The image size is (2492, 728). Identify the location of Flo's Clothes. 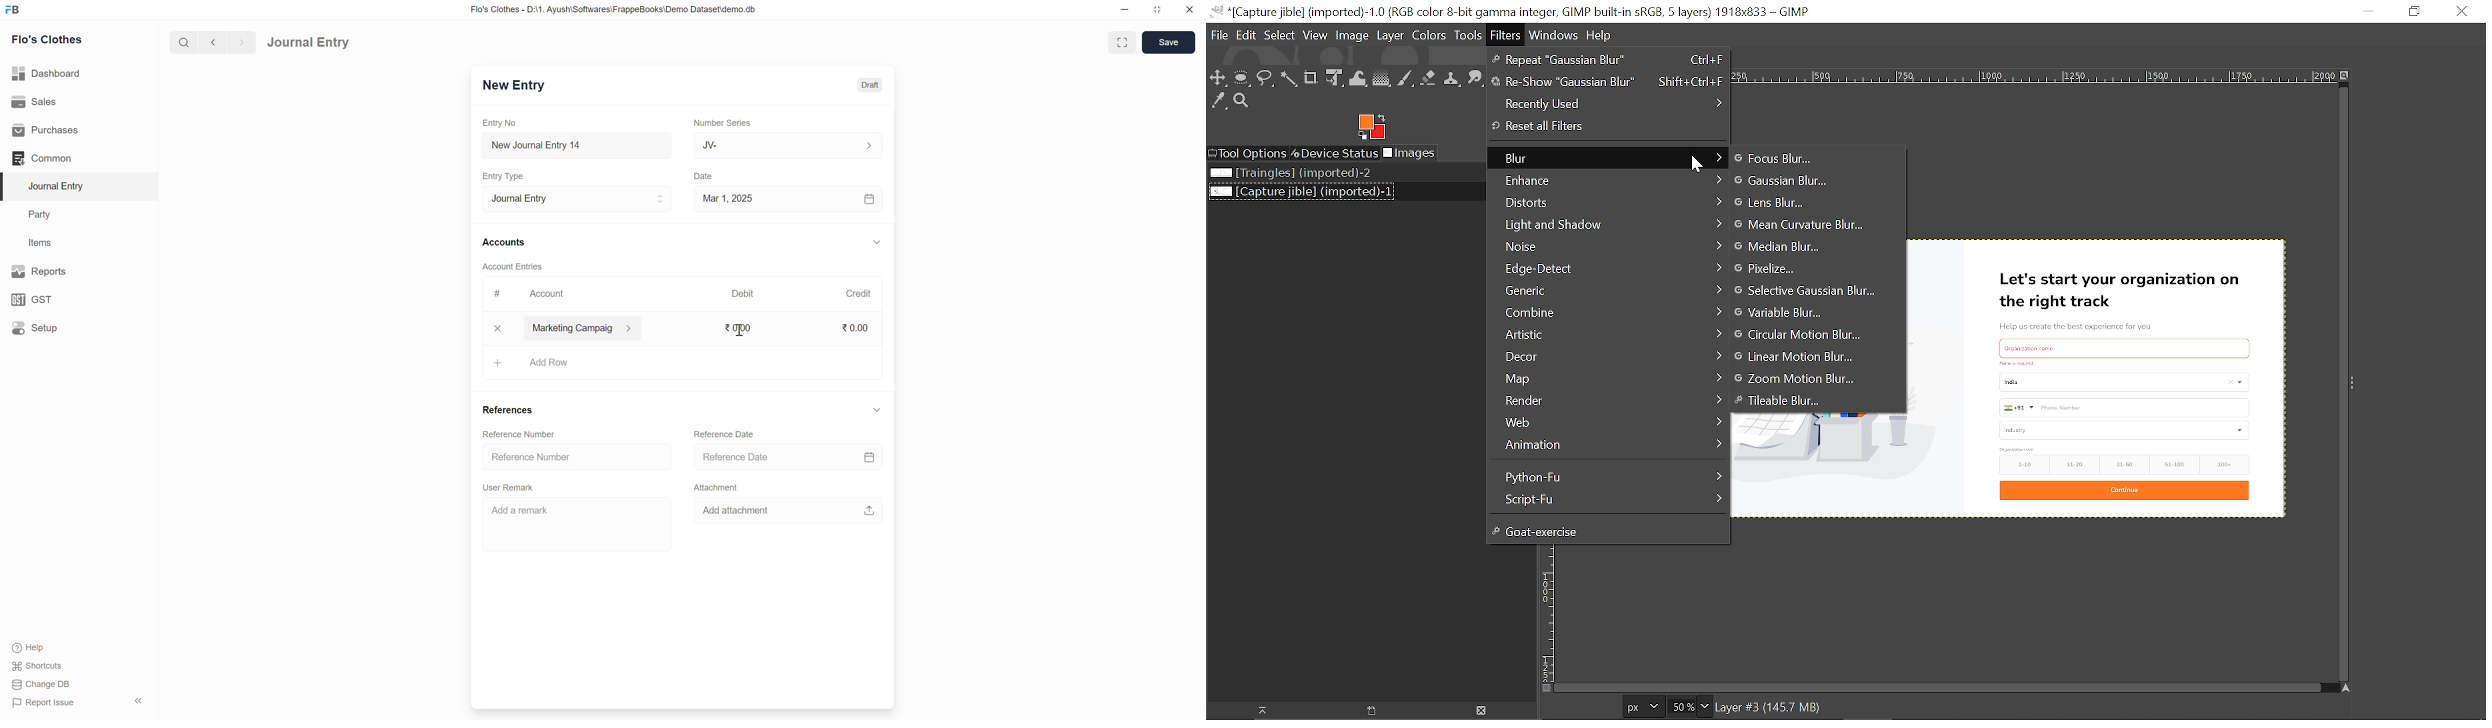
(49, 40).